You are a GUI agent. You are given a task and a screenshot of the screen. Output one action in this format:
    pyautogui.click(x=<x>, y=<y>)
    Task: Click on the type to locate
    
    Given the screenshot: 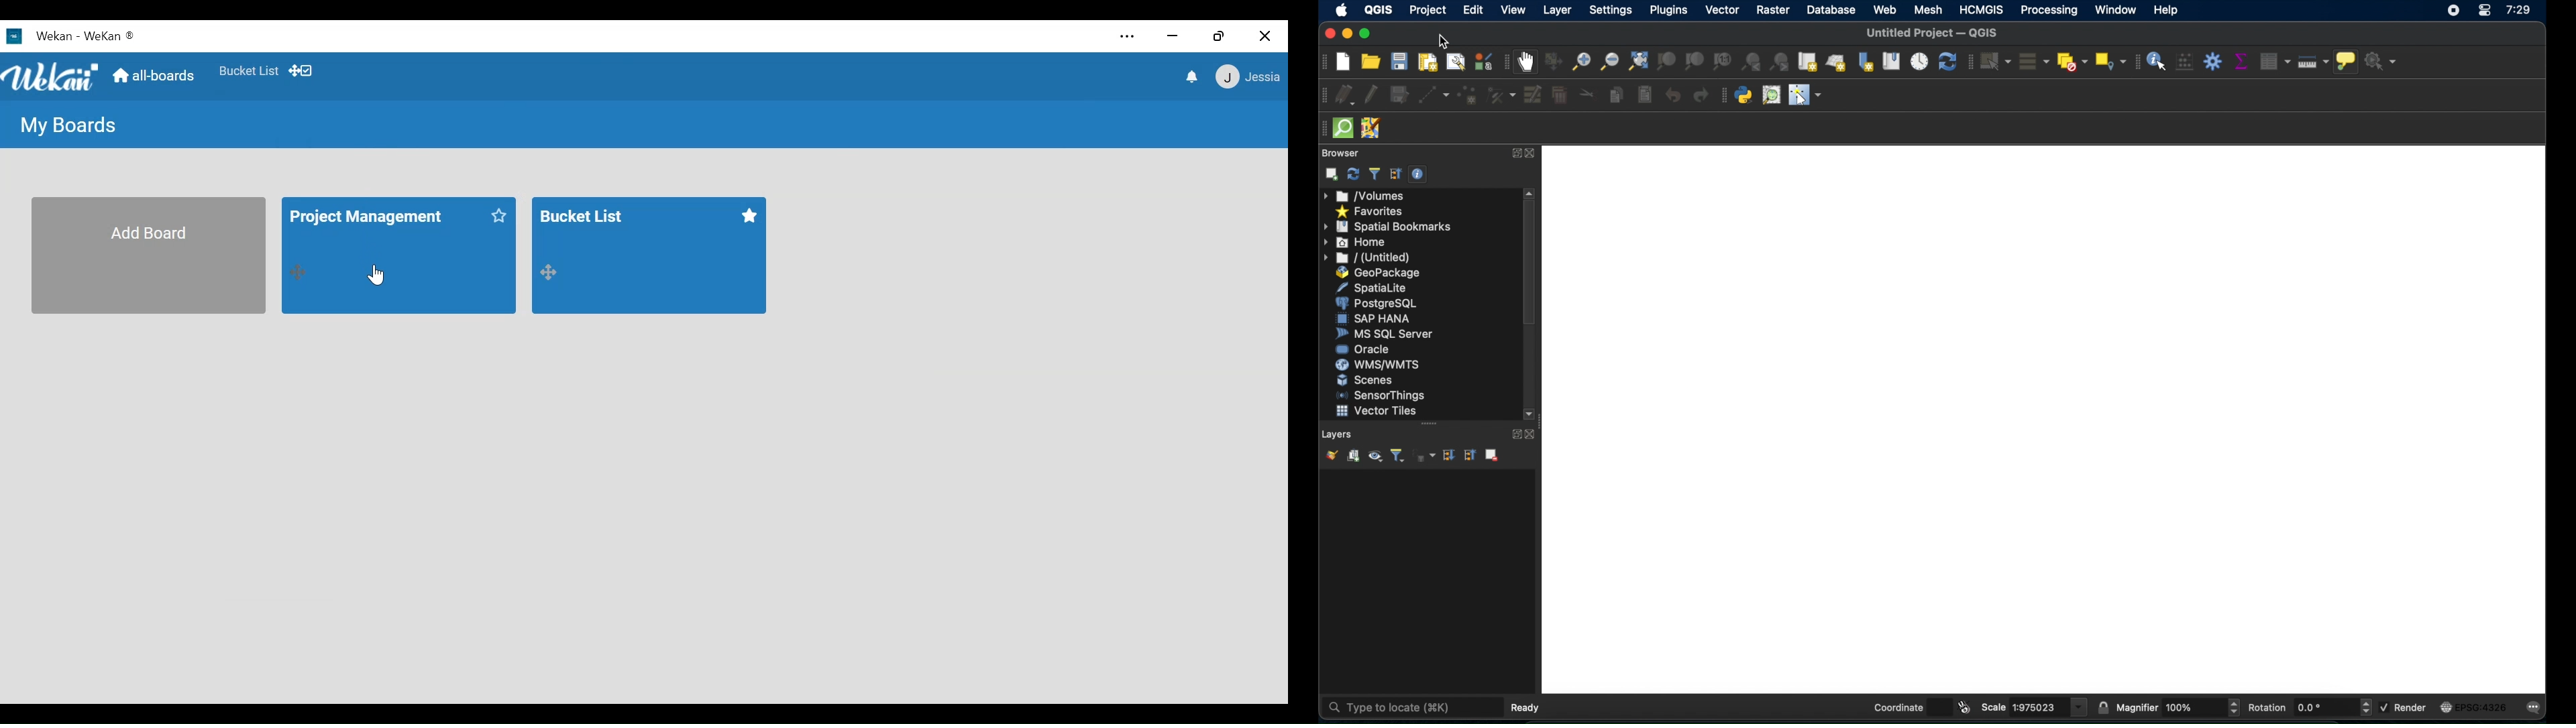 What is the action you would take?
    pyautogui.click(x=1411, y=707)
    